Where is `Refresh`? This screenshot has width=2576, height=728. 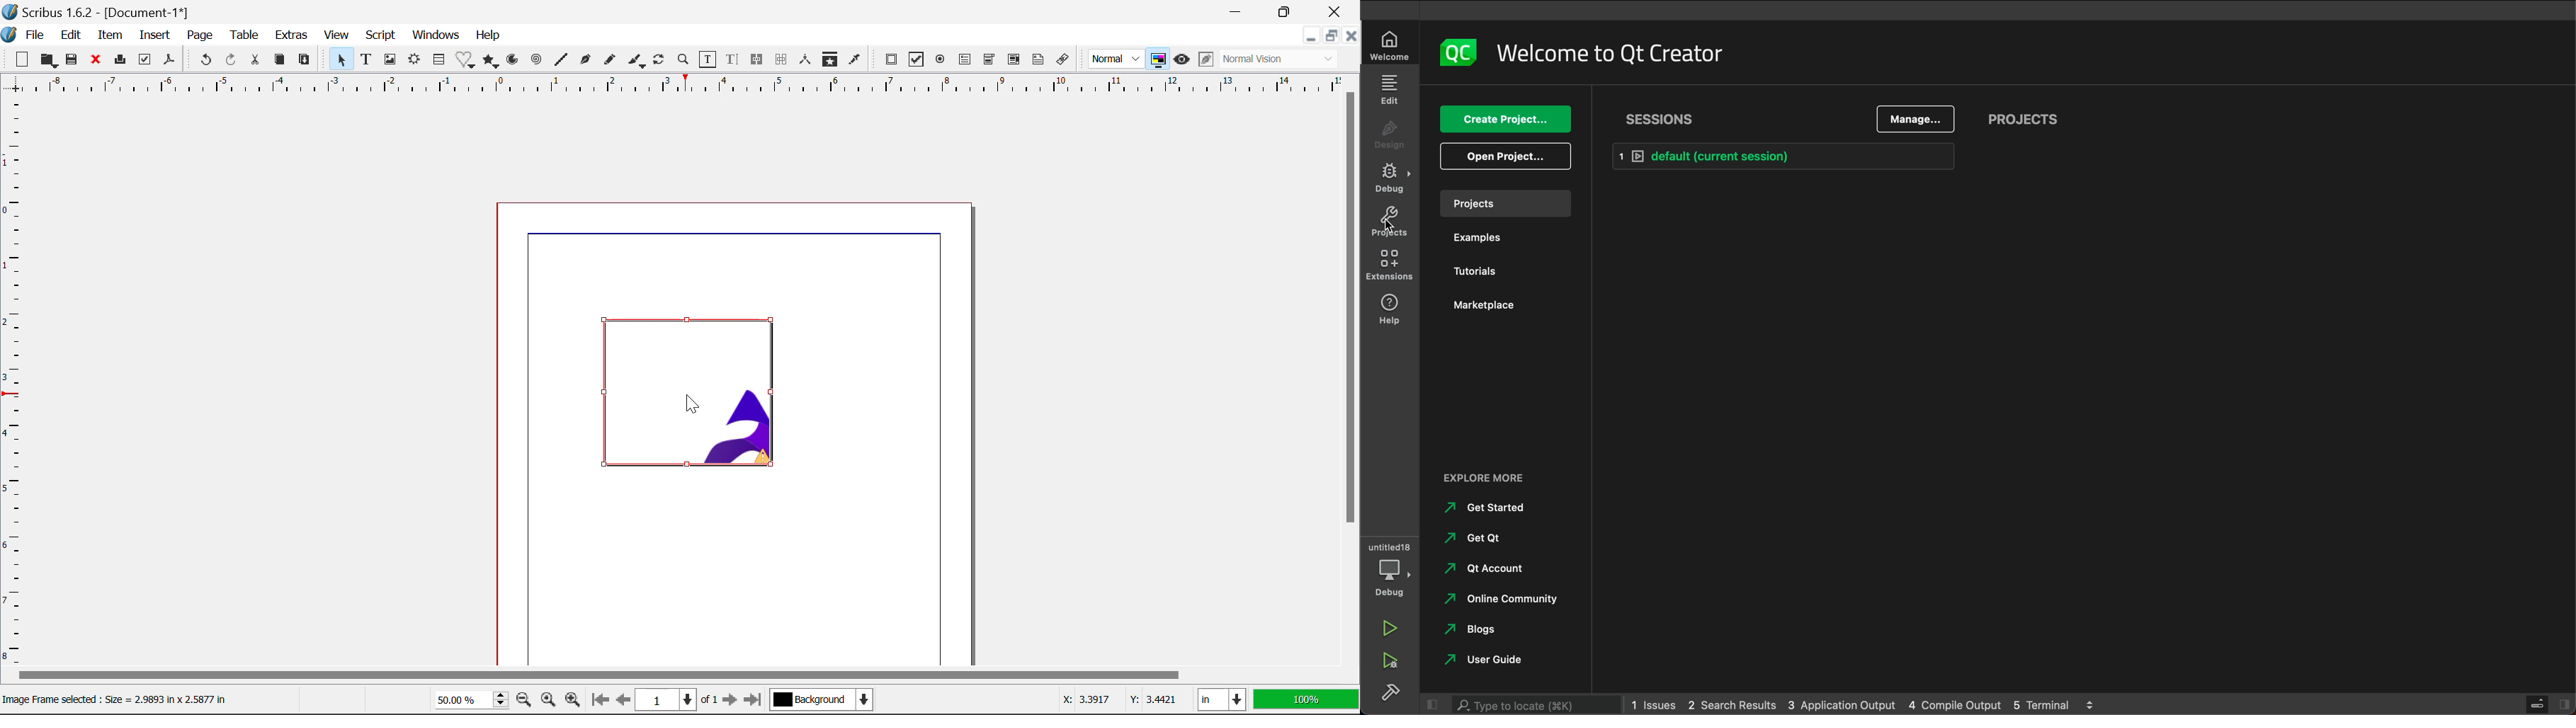
Refresh is located at coordinates (662, 62).